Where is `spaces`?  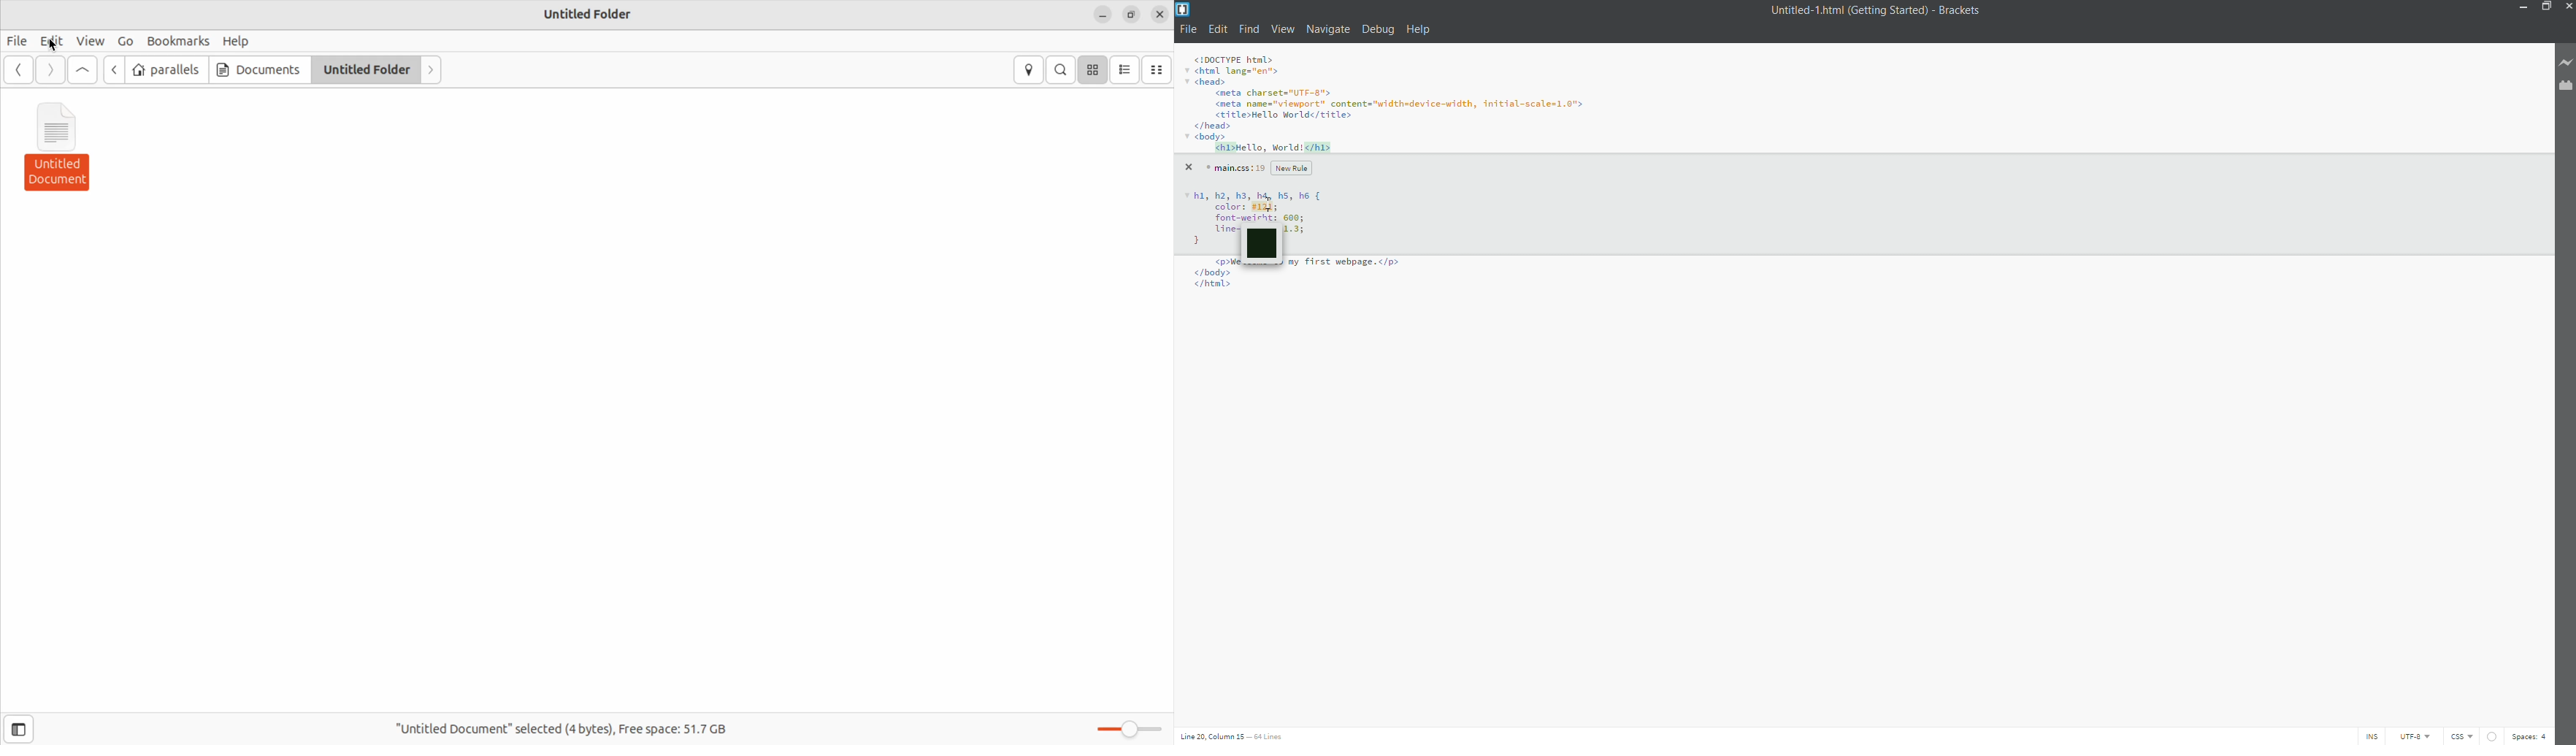 spaces is located at coordinates (2531, 735).